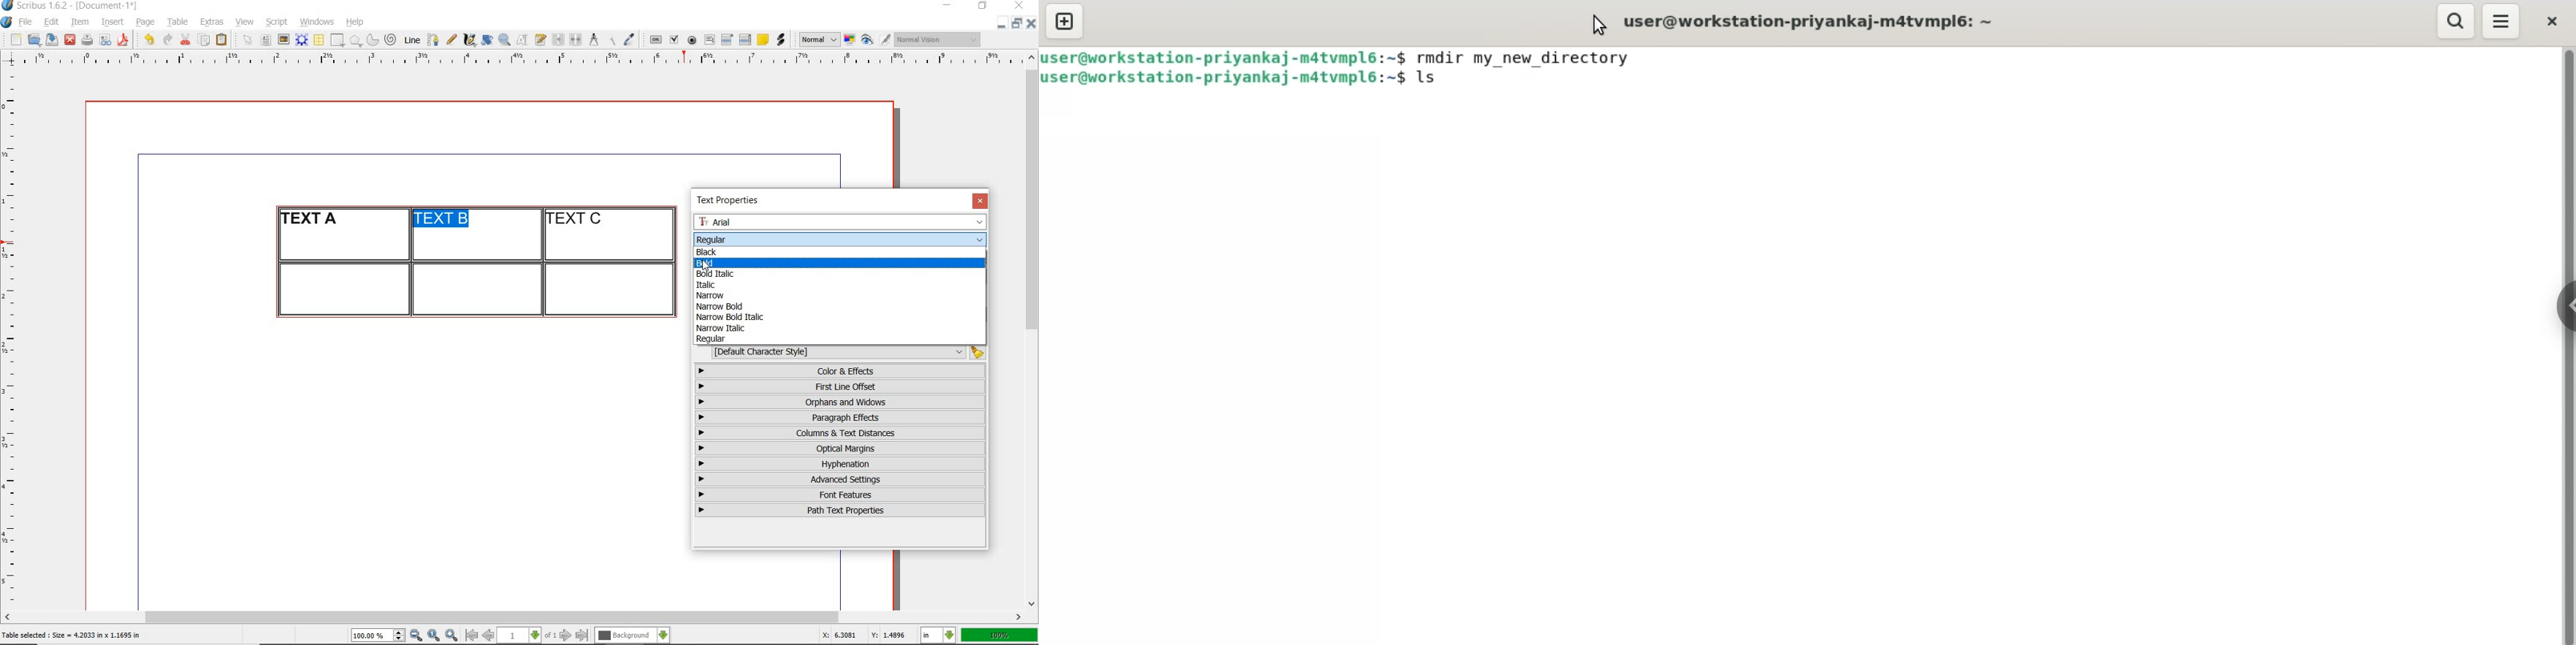 The width and height of the screenshot is (2576, 672). What do you see at coordinates (178, 22) in the screenshot?
I see `table` at bounding box center [178, 22].